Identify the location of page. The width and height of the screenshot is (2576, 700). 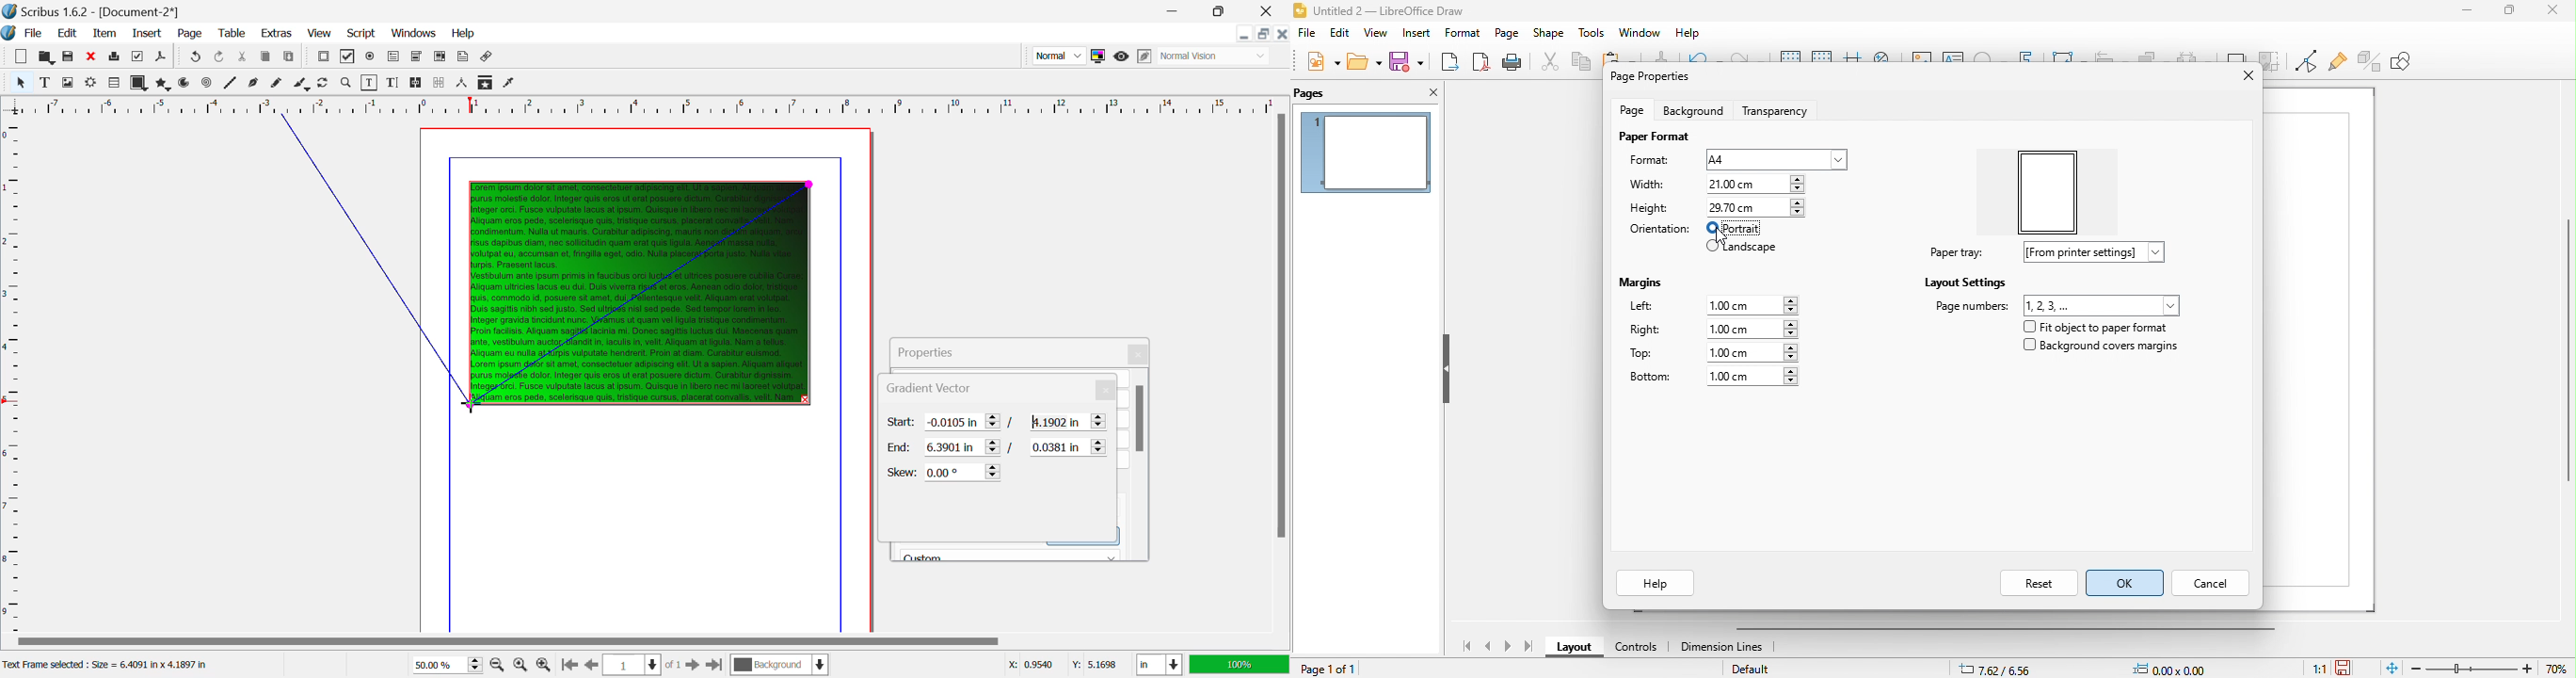
(1508, 33).